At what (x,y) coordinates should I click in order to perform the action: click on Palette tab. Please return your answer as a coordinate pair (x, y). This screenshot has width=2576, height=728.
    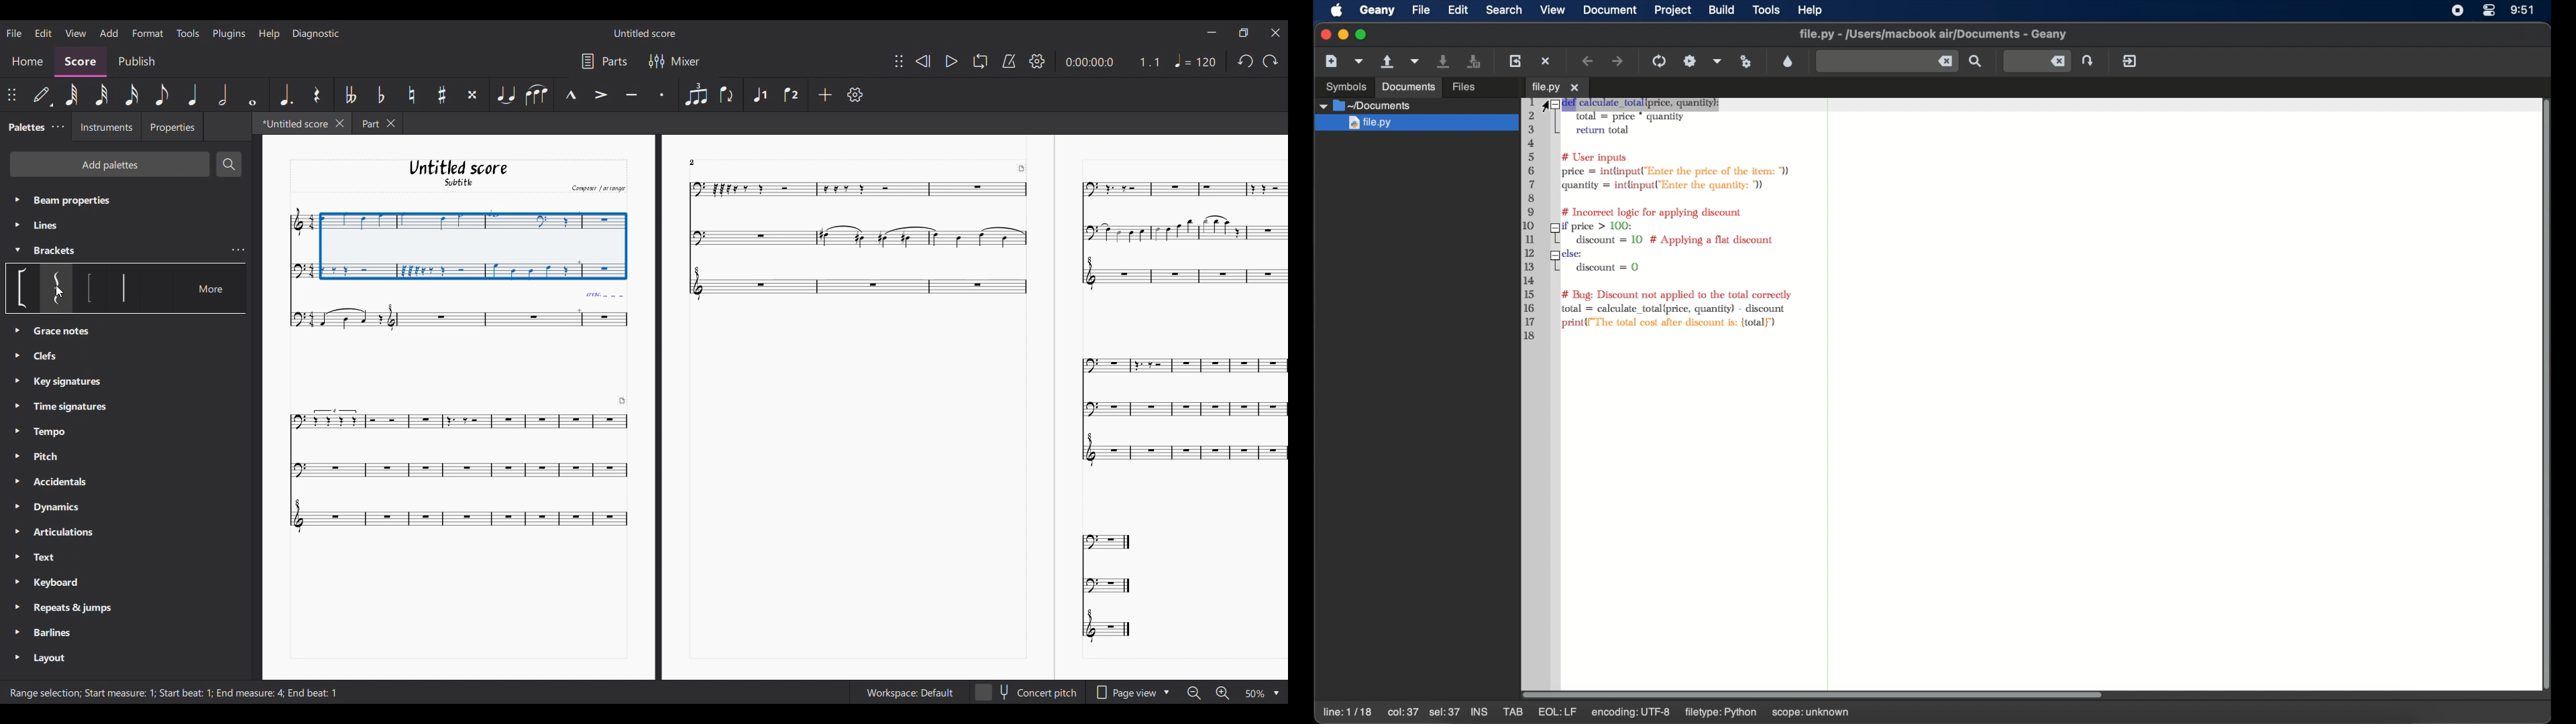
    Looking at the image, I should click on (25, 126).